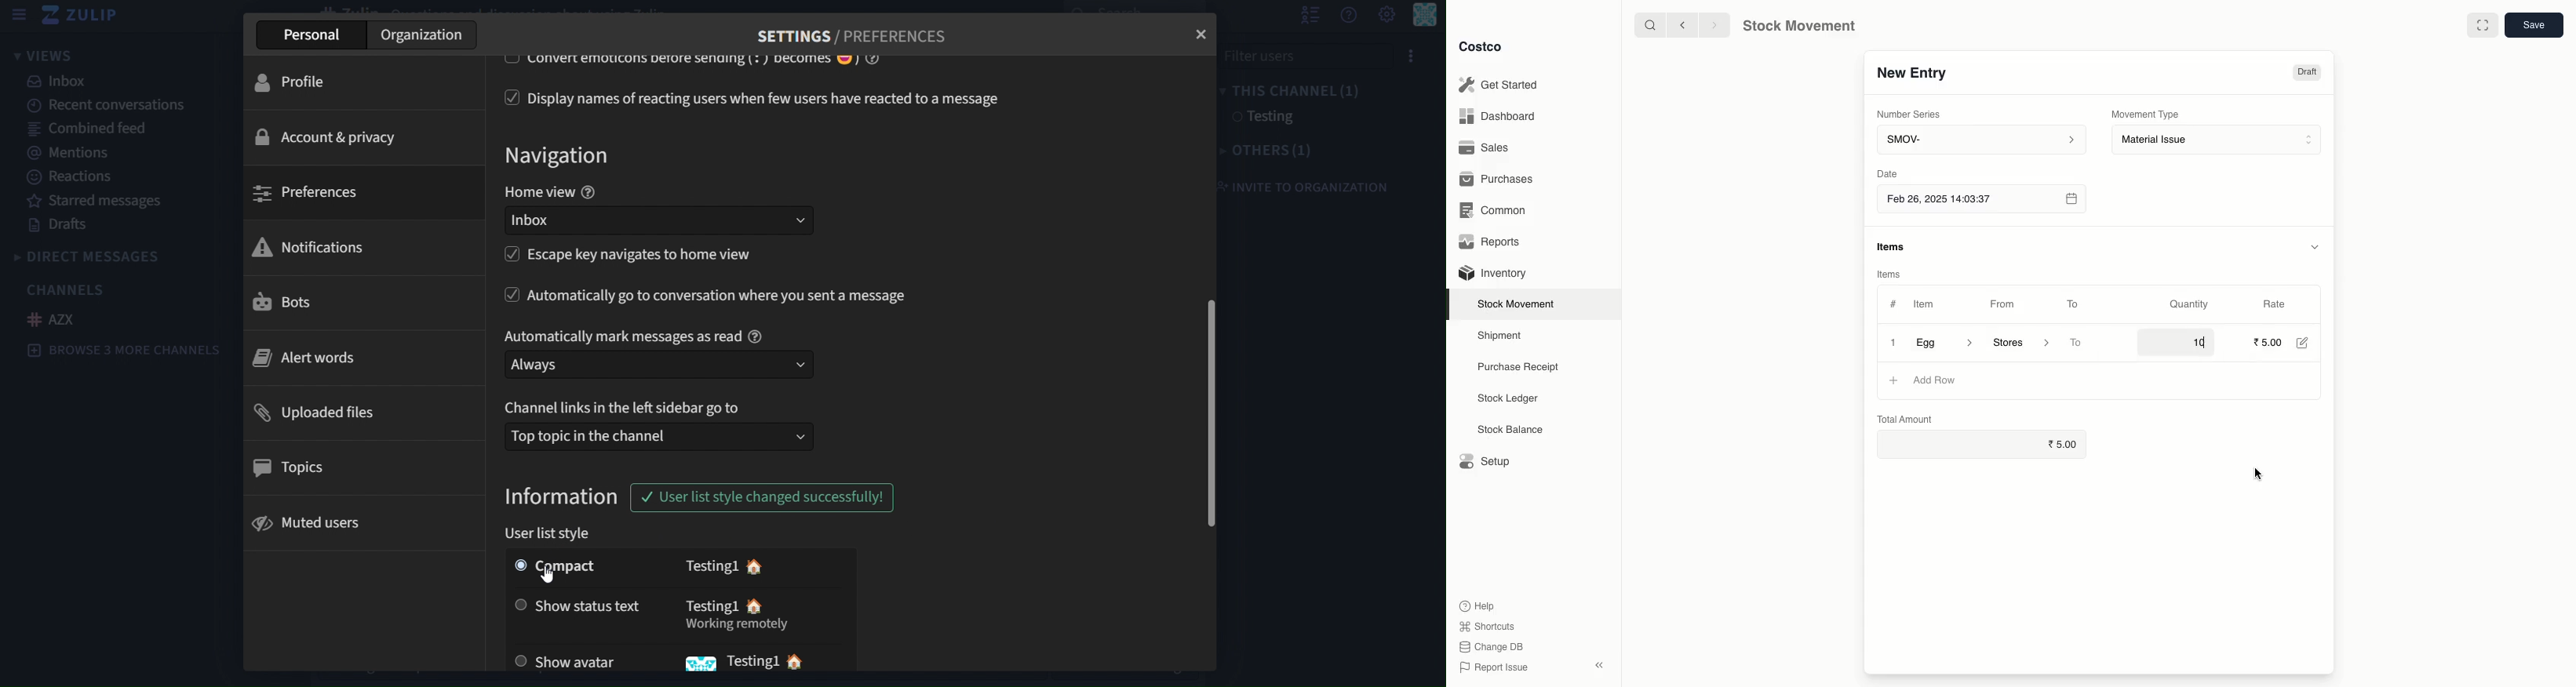 This screenshot has width=2576, height=700. I want to click on Stock Movement, so click(1519, 304).